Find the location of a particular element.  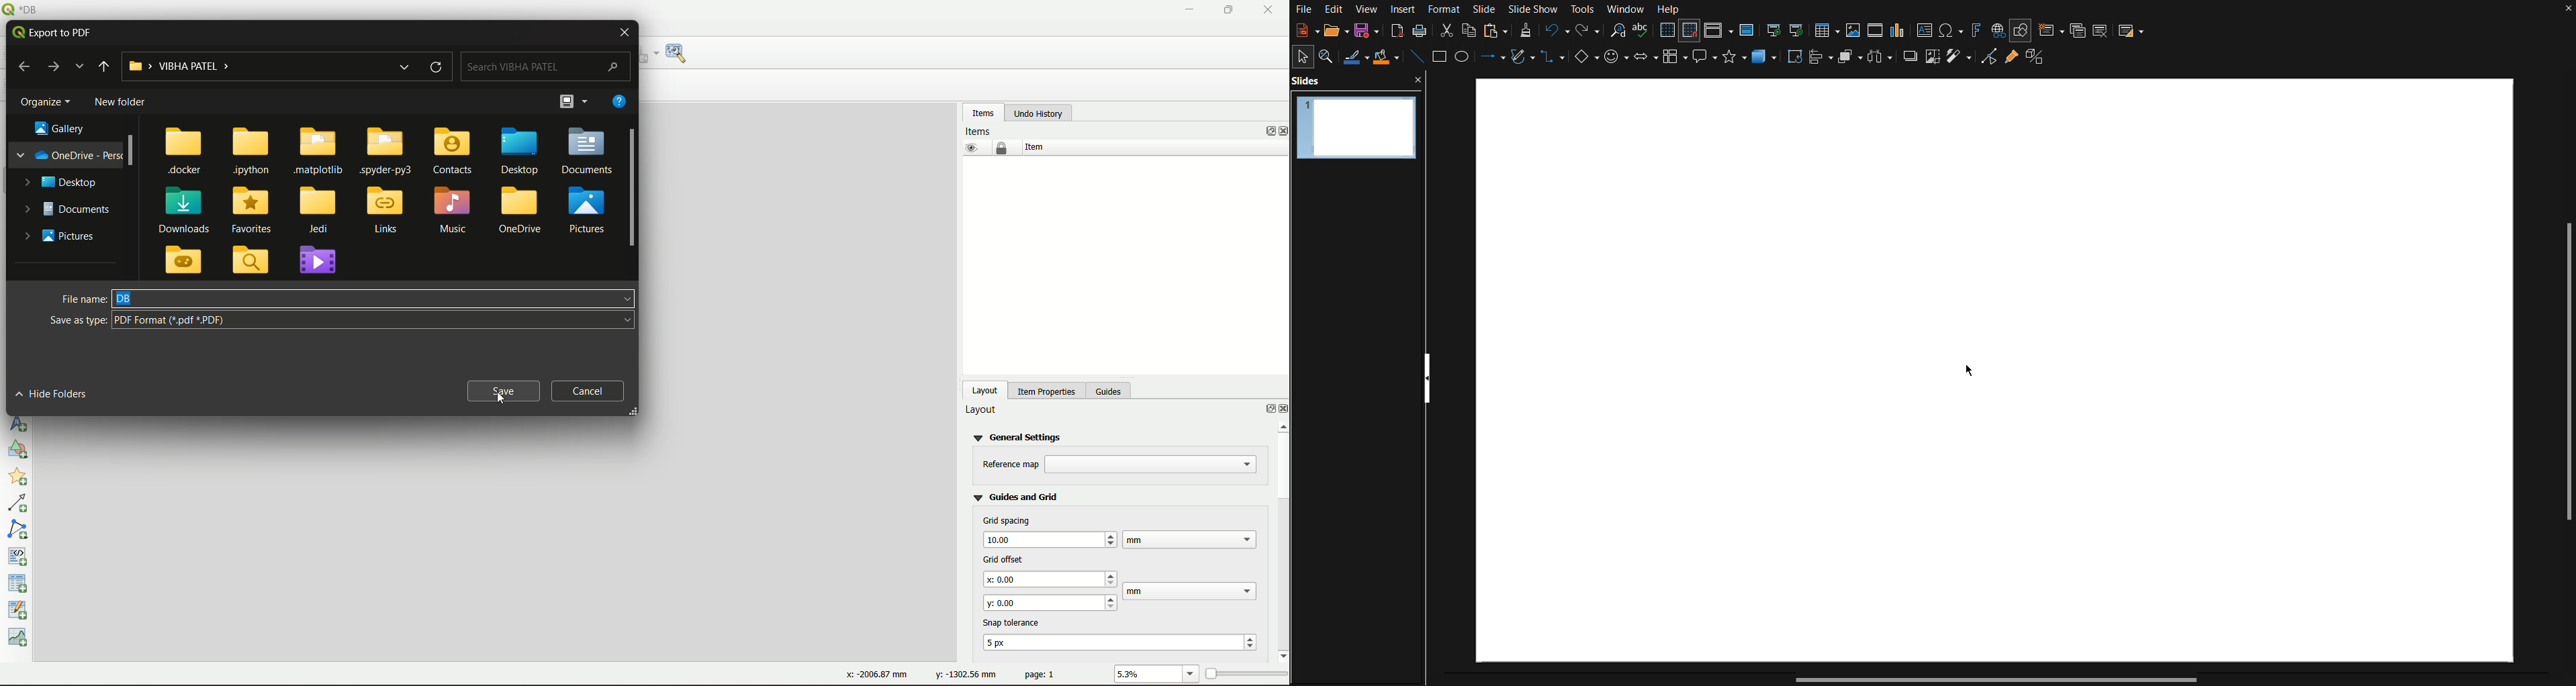

previous is located at coordinates (27, 67).